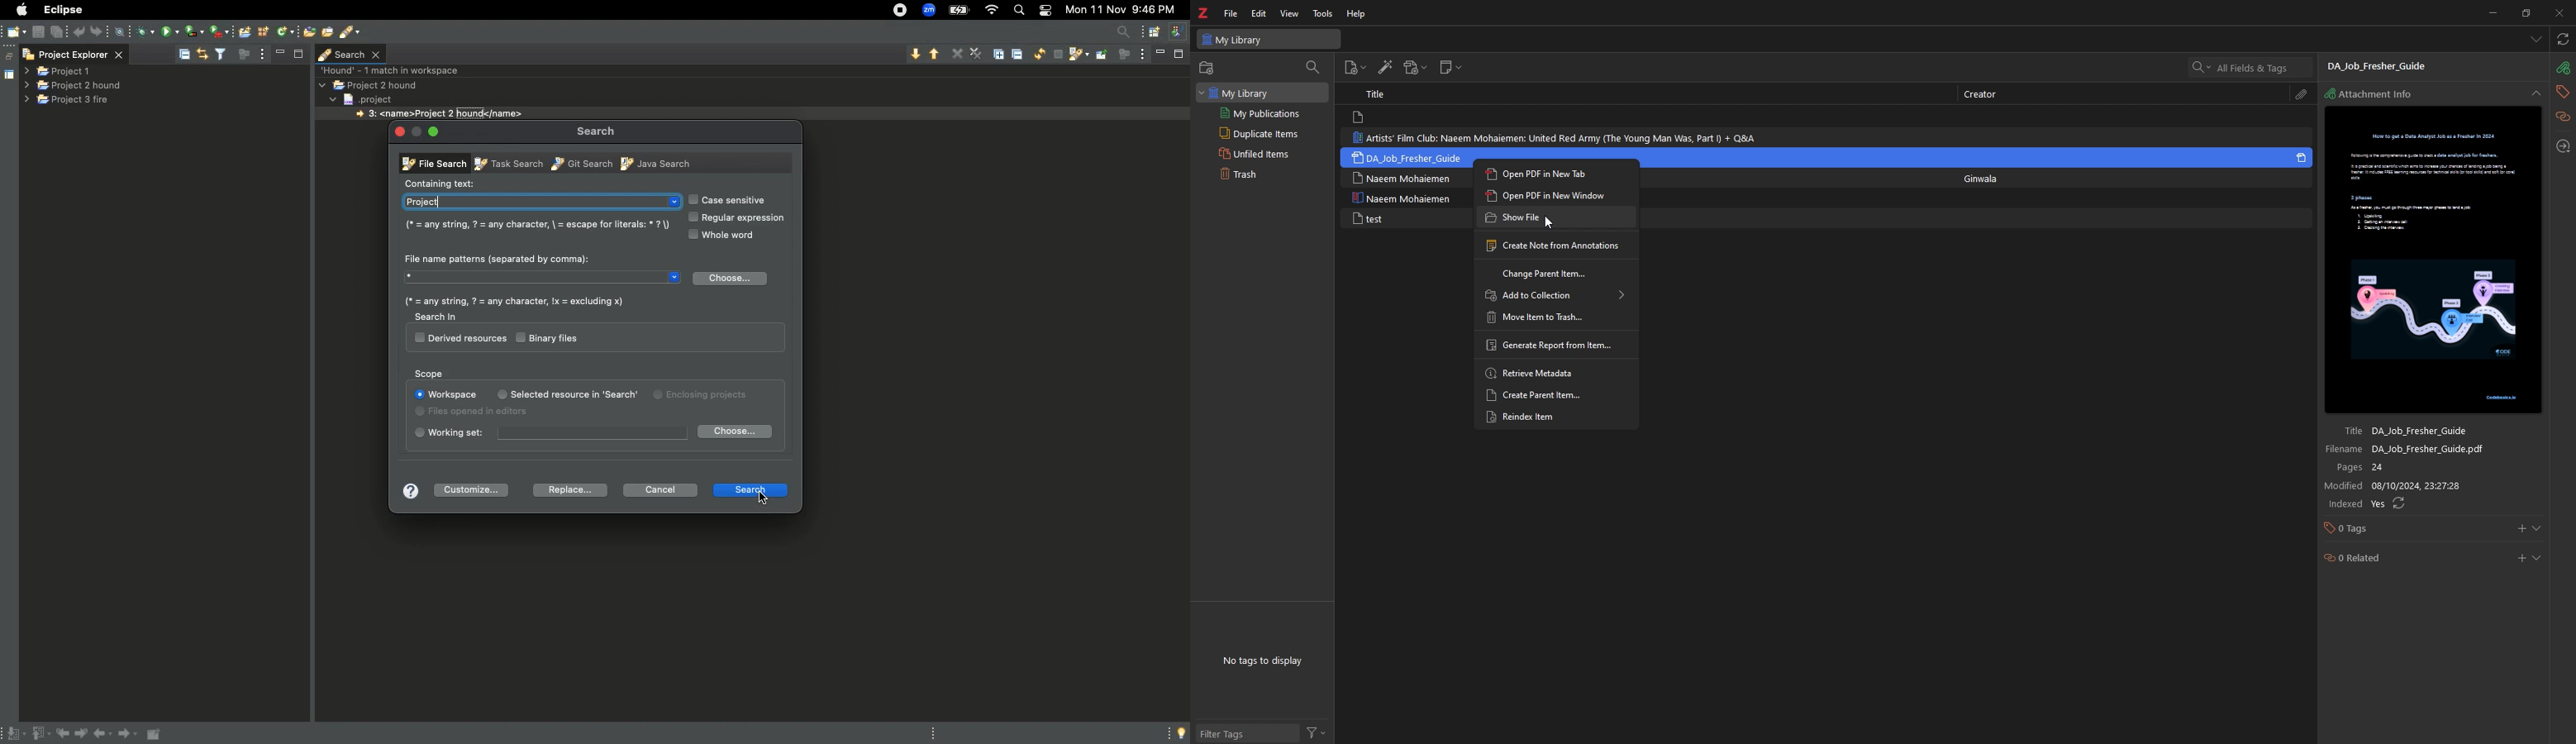  What do you see at coordinates (1044, 12) in the screenshot?
I see `Notification` at bounding box center [1044, 12].